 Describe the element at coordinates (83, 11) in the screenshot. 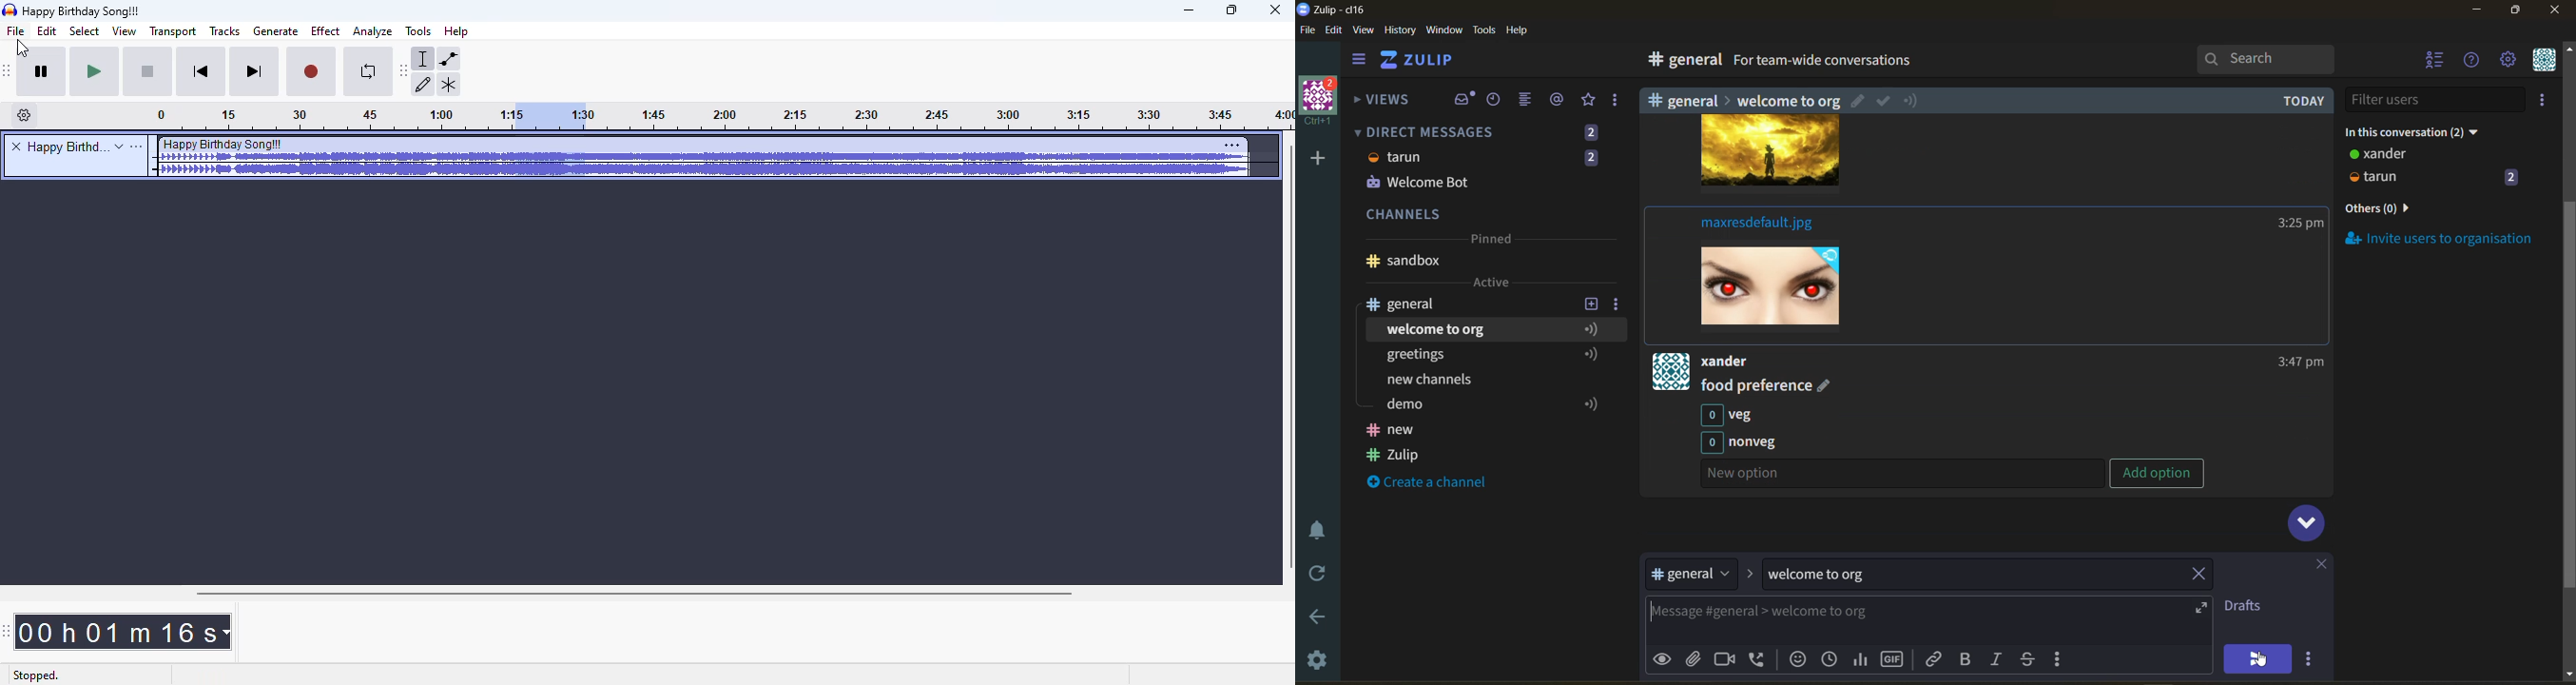

I see `title` at that location.